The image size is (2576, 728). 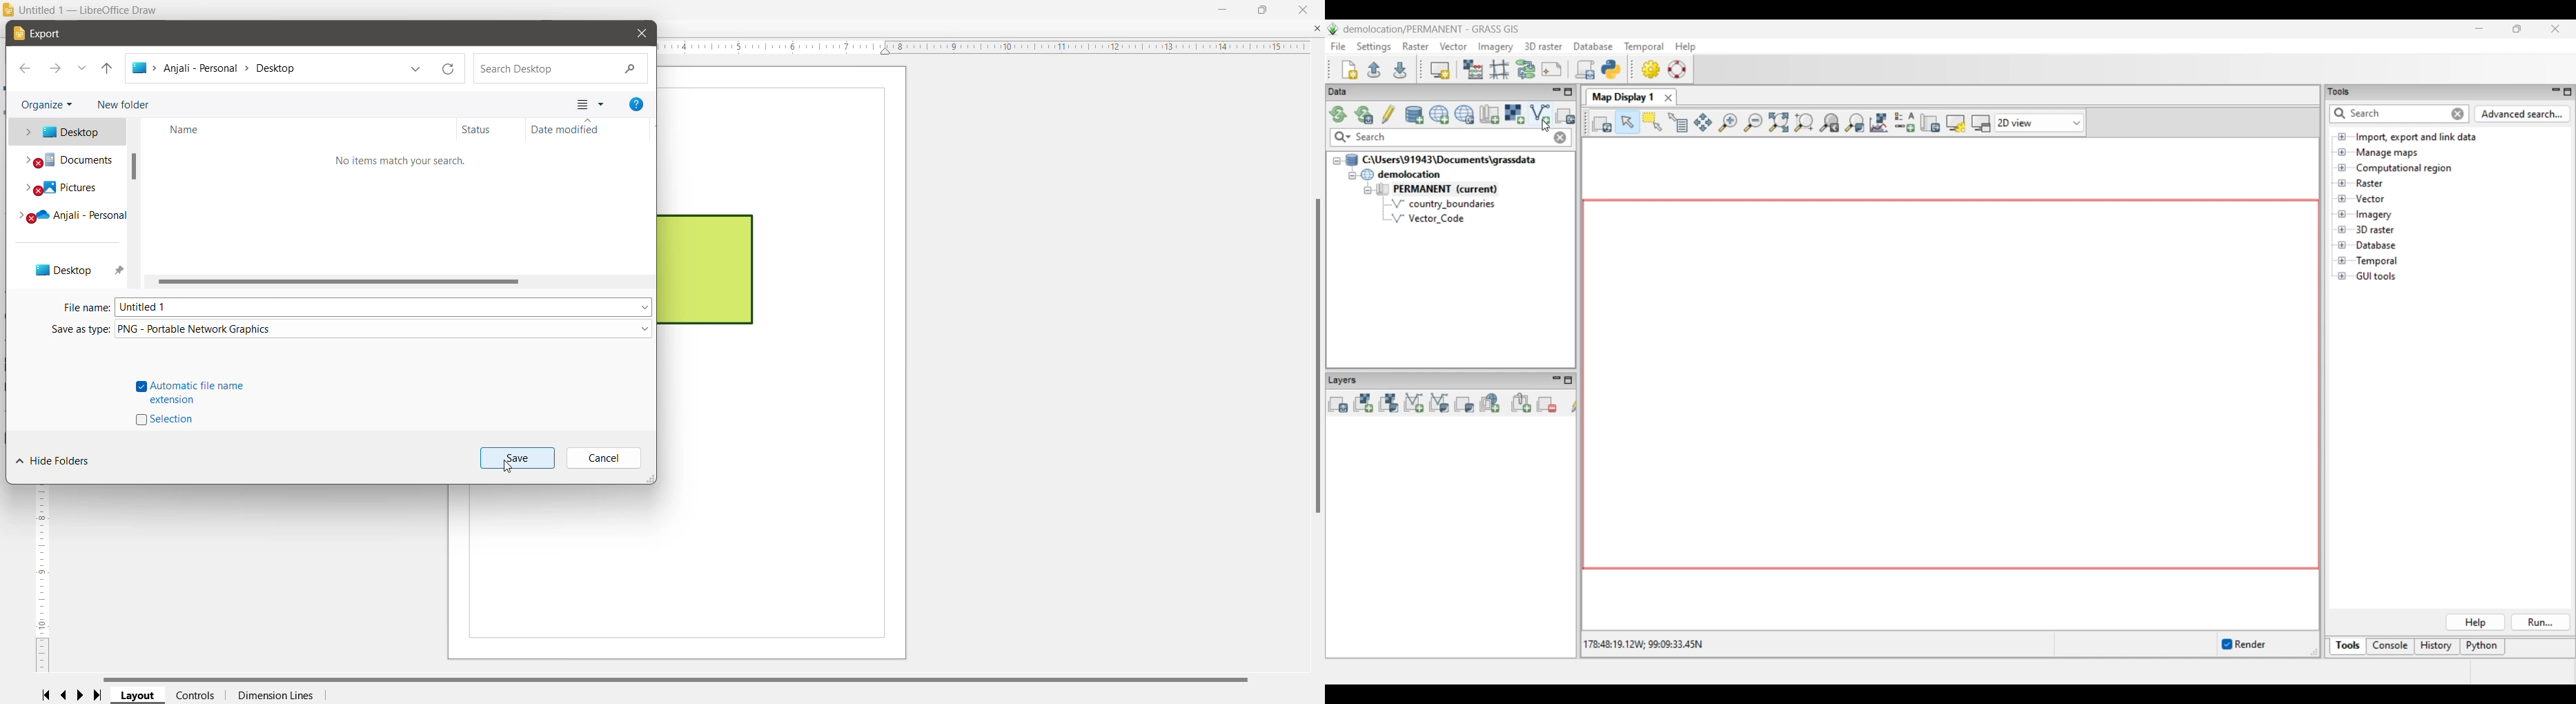 I want to click on File Type set as PNG, so click(x=383, y=329).